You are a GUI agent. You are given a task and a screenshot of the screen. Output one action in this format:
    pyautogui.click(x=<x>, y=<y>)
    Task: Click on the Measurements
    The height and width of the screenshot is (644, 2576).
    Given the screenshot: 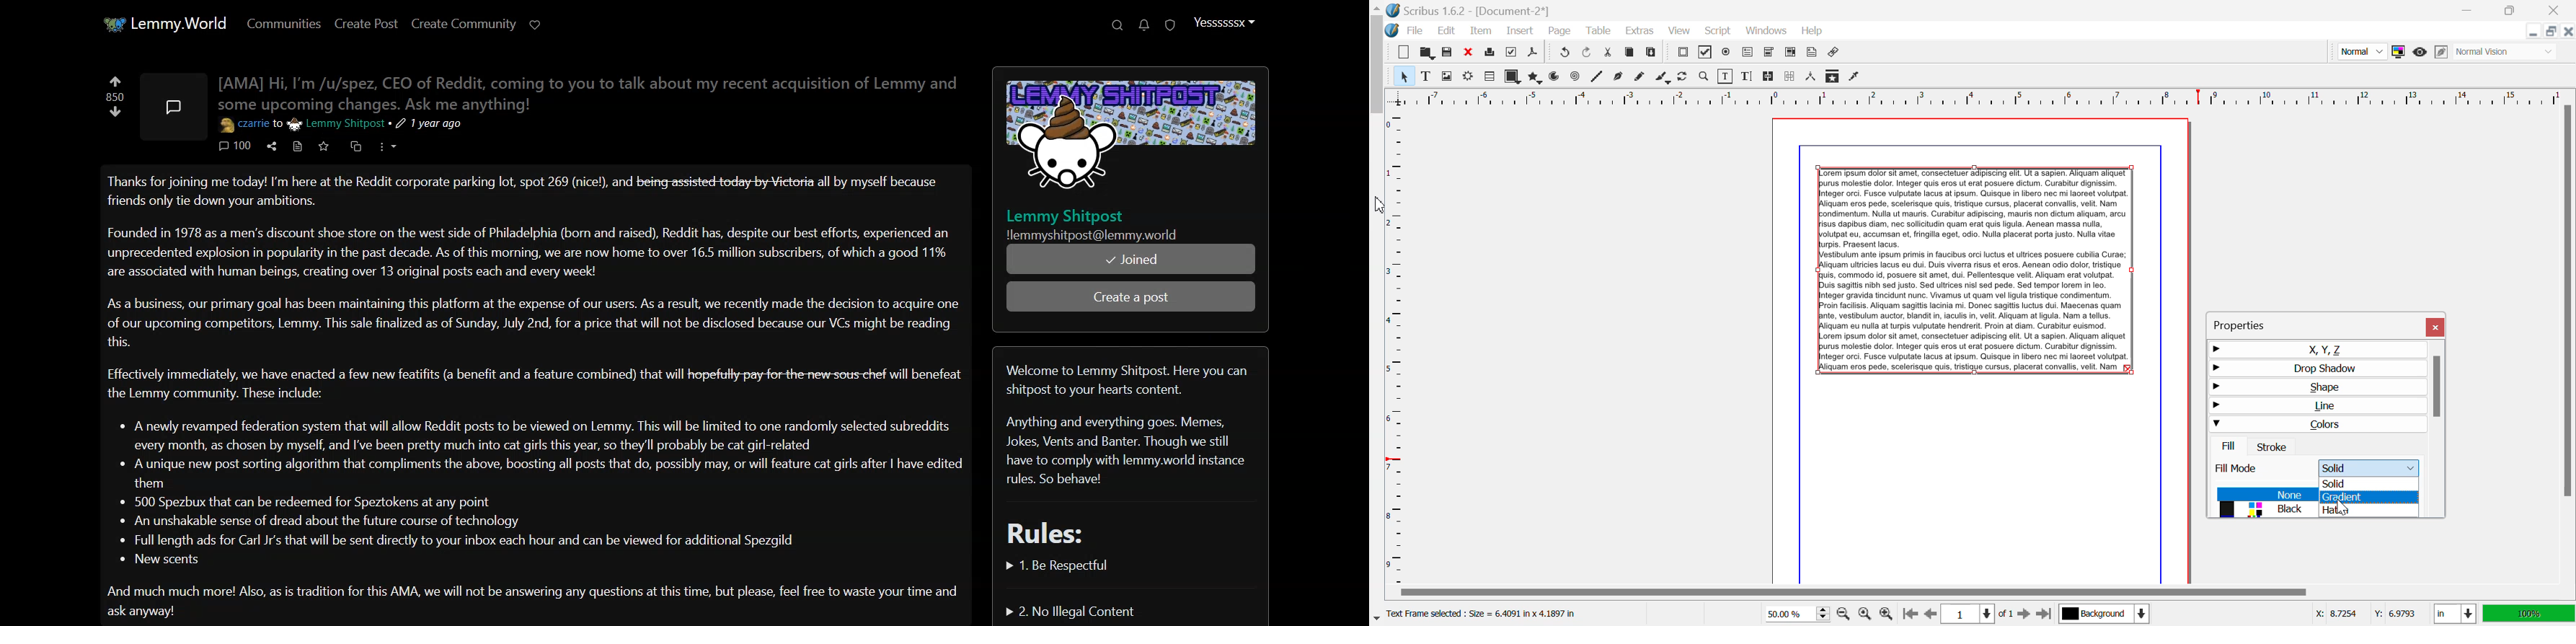 What is the action you would take?
    pyautogui.click(x=1812, y=78)
    